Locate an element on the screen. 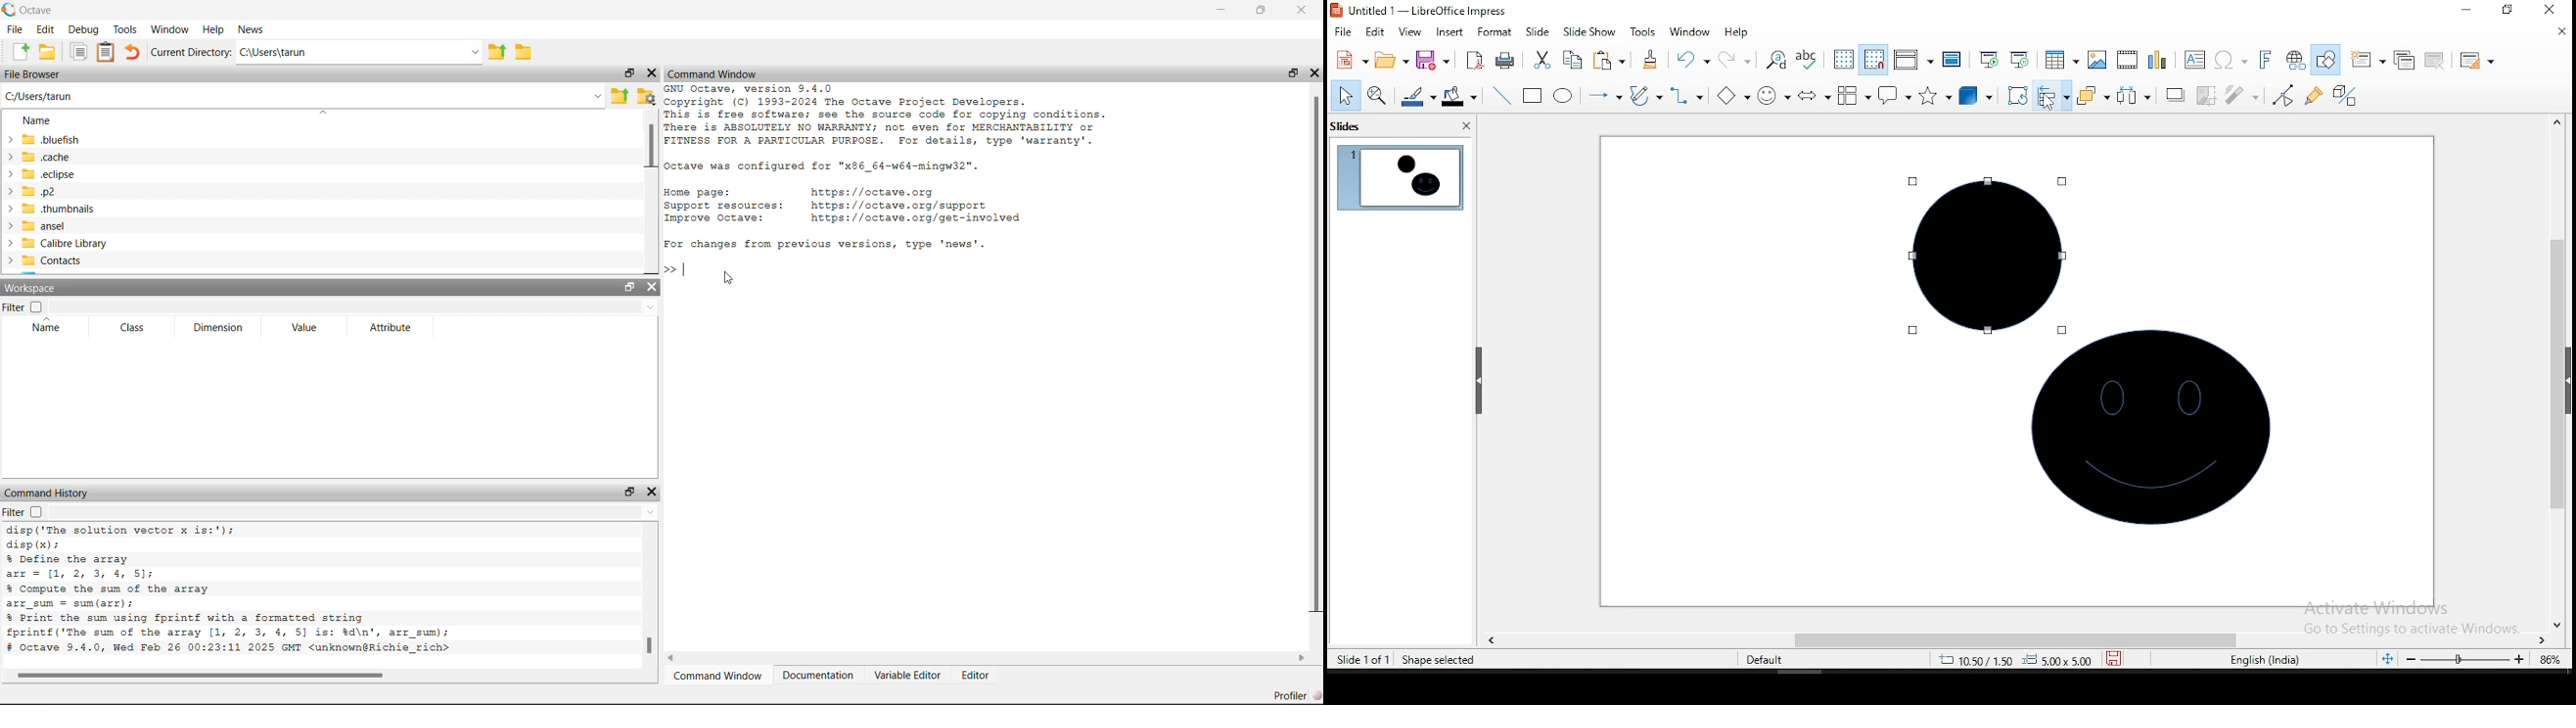 The width and height of the screenshot is (2576, 728). Check box is located at coordinates (37, 513).